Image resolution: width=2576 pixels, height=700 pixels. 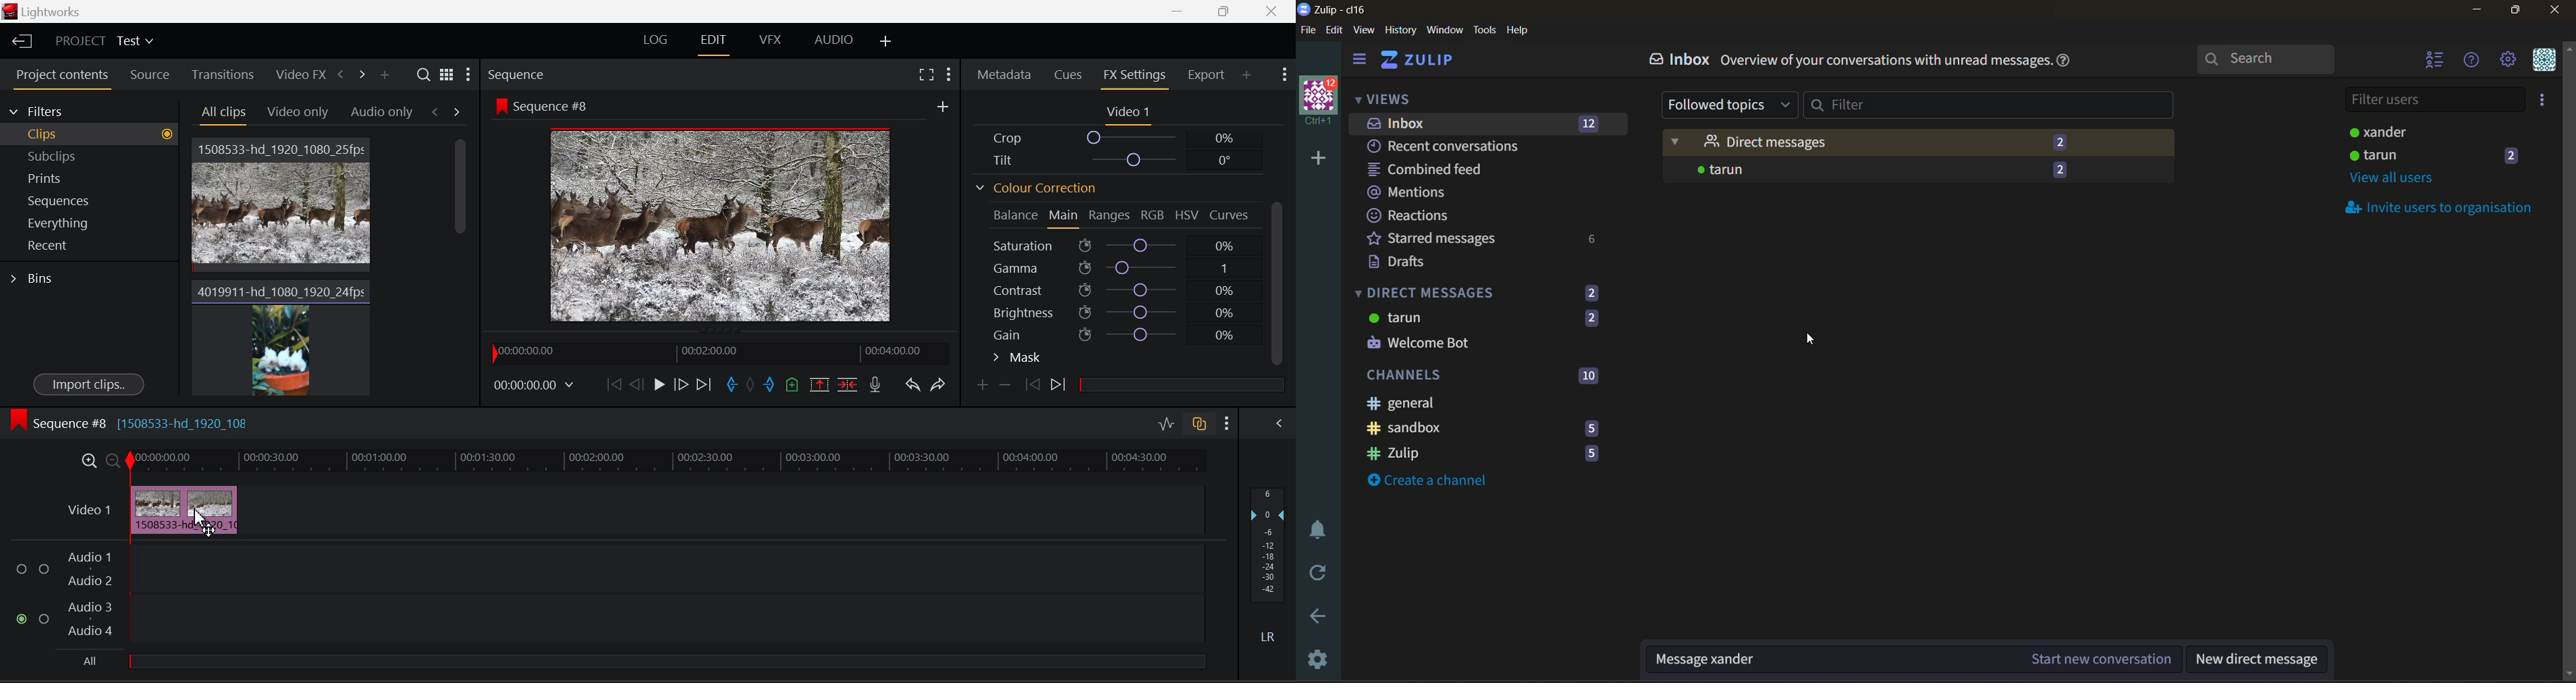 What do you see at coordinates (21, 619) in the screenshot?
I see `Audio Input checkbox` at bounding box center [21, 619].